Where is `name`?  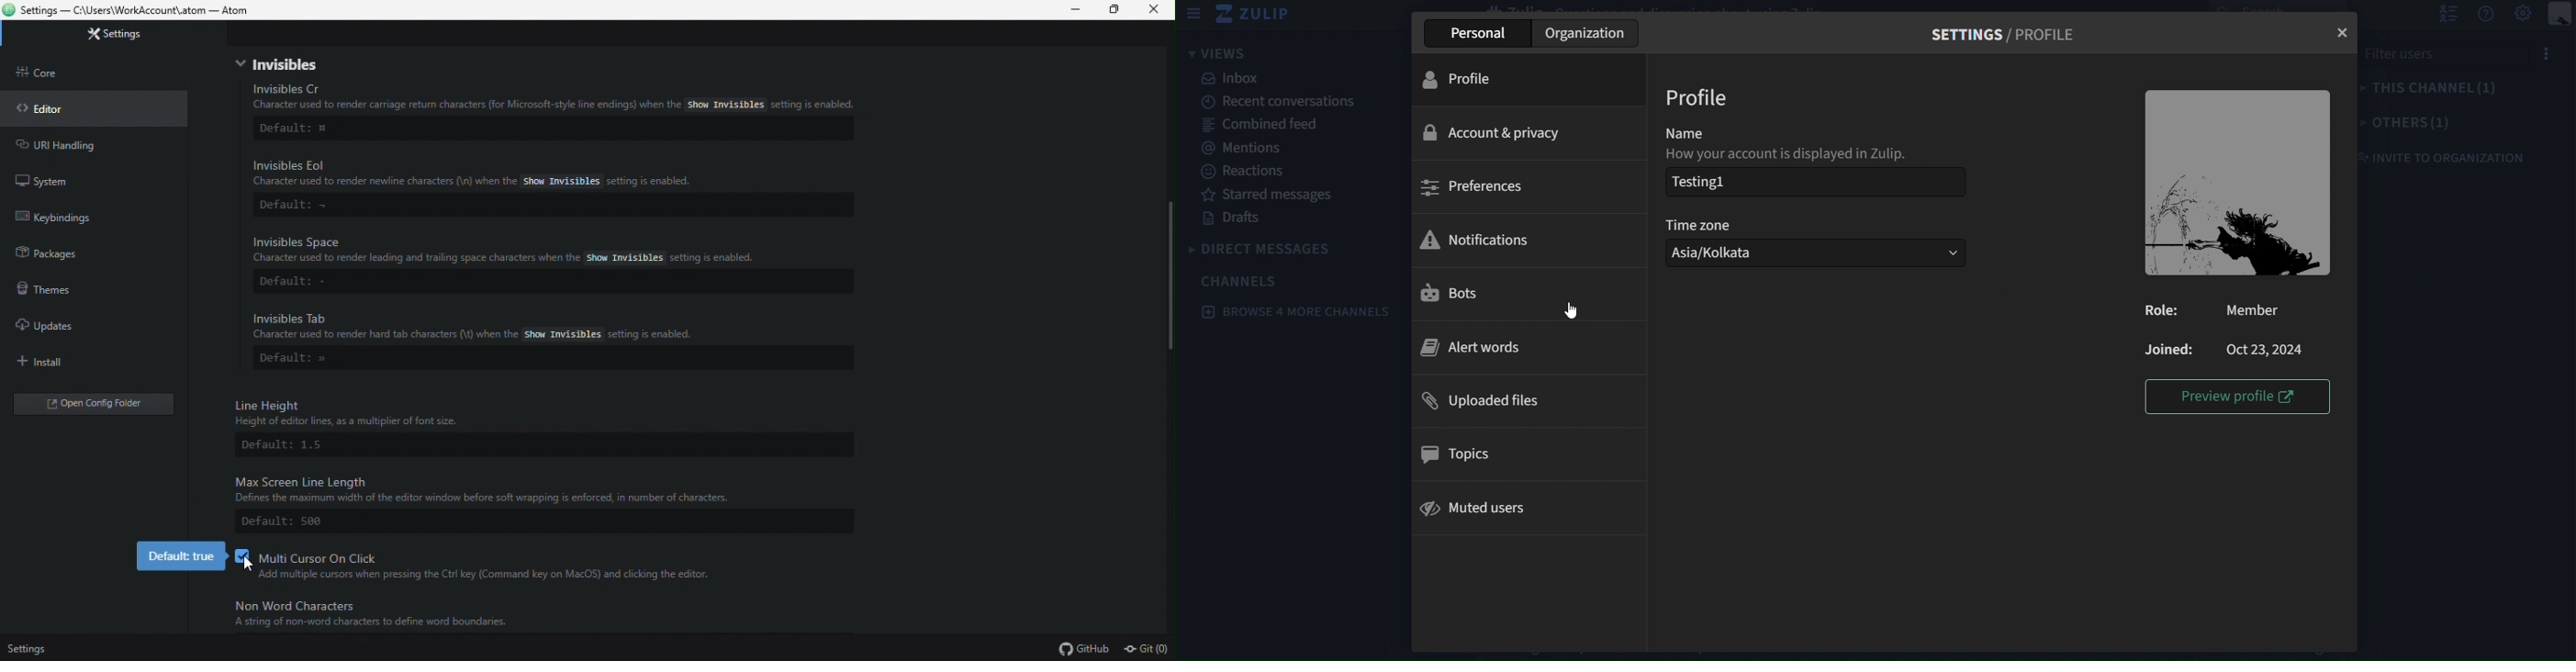
name is located at coordinates (1789, 135).